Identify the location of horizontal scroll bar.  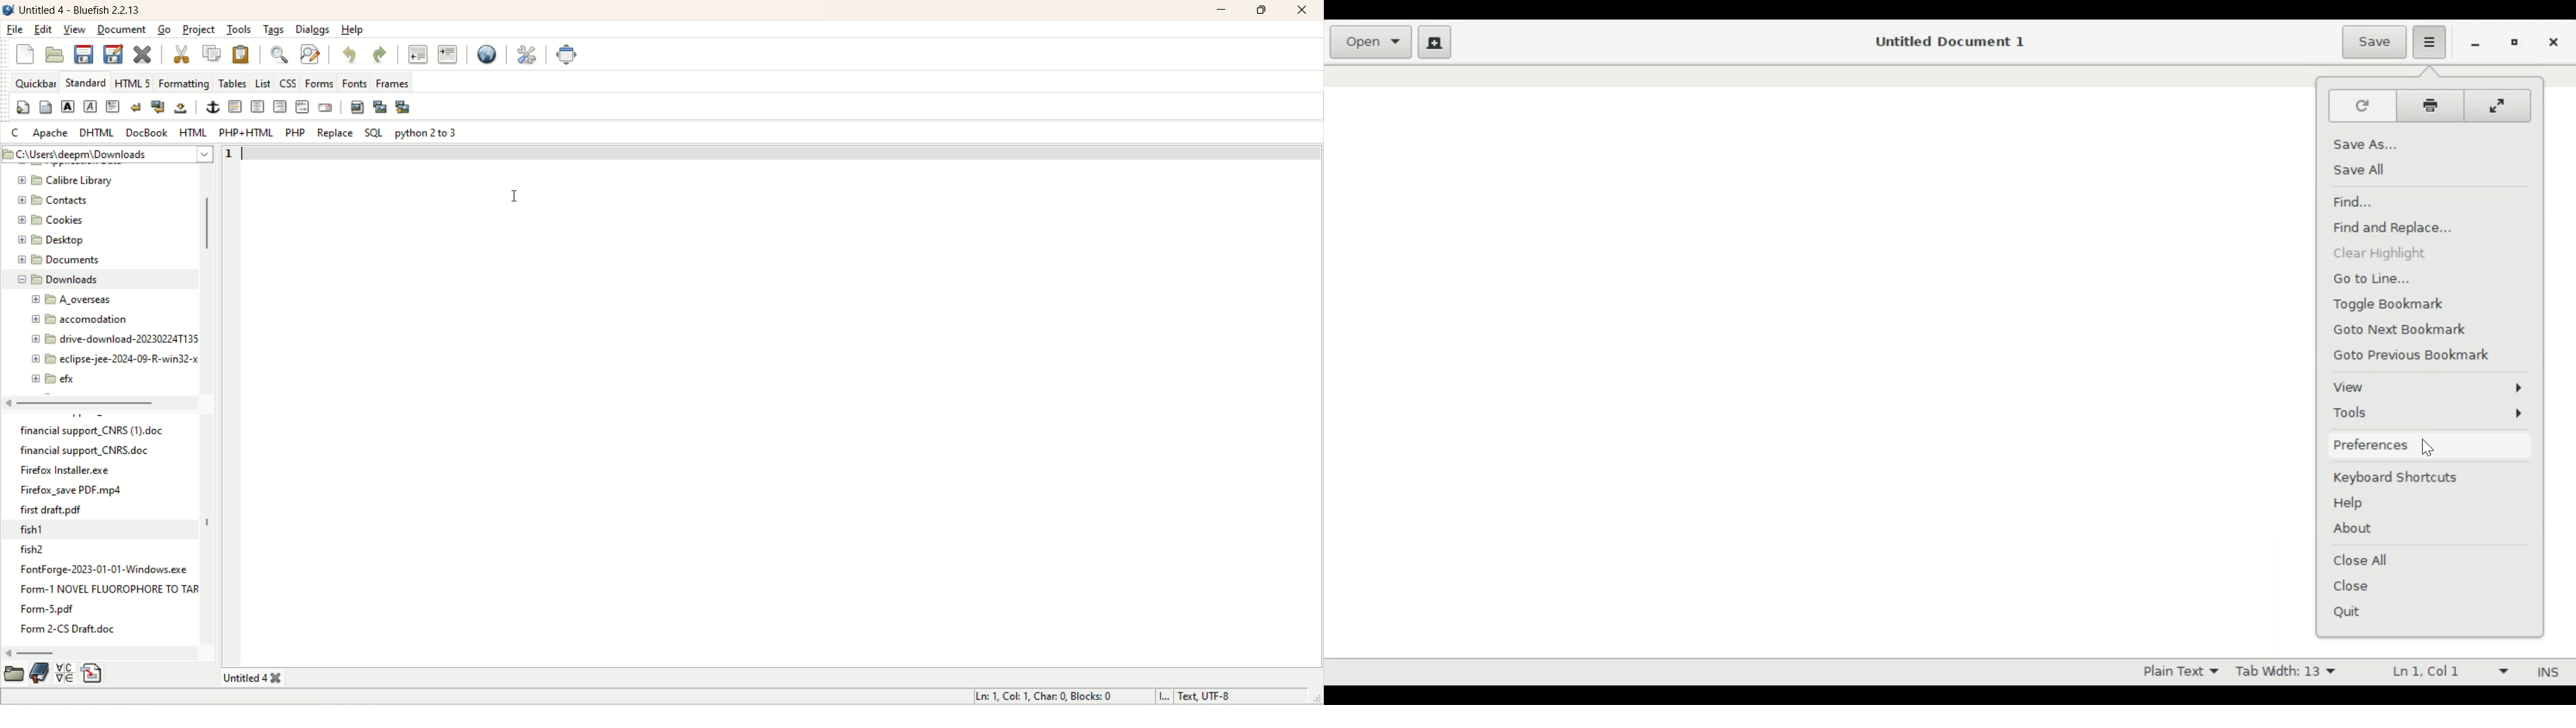
(102, 653).